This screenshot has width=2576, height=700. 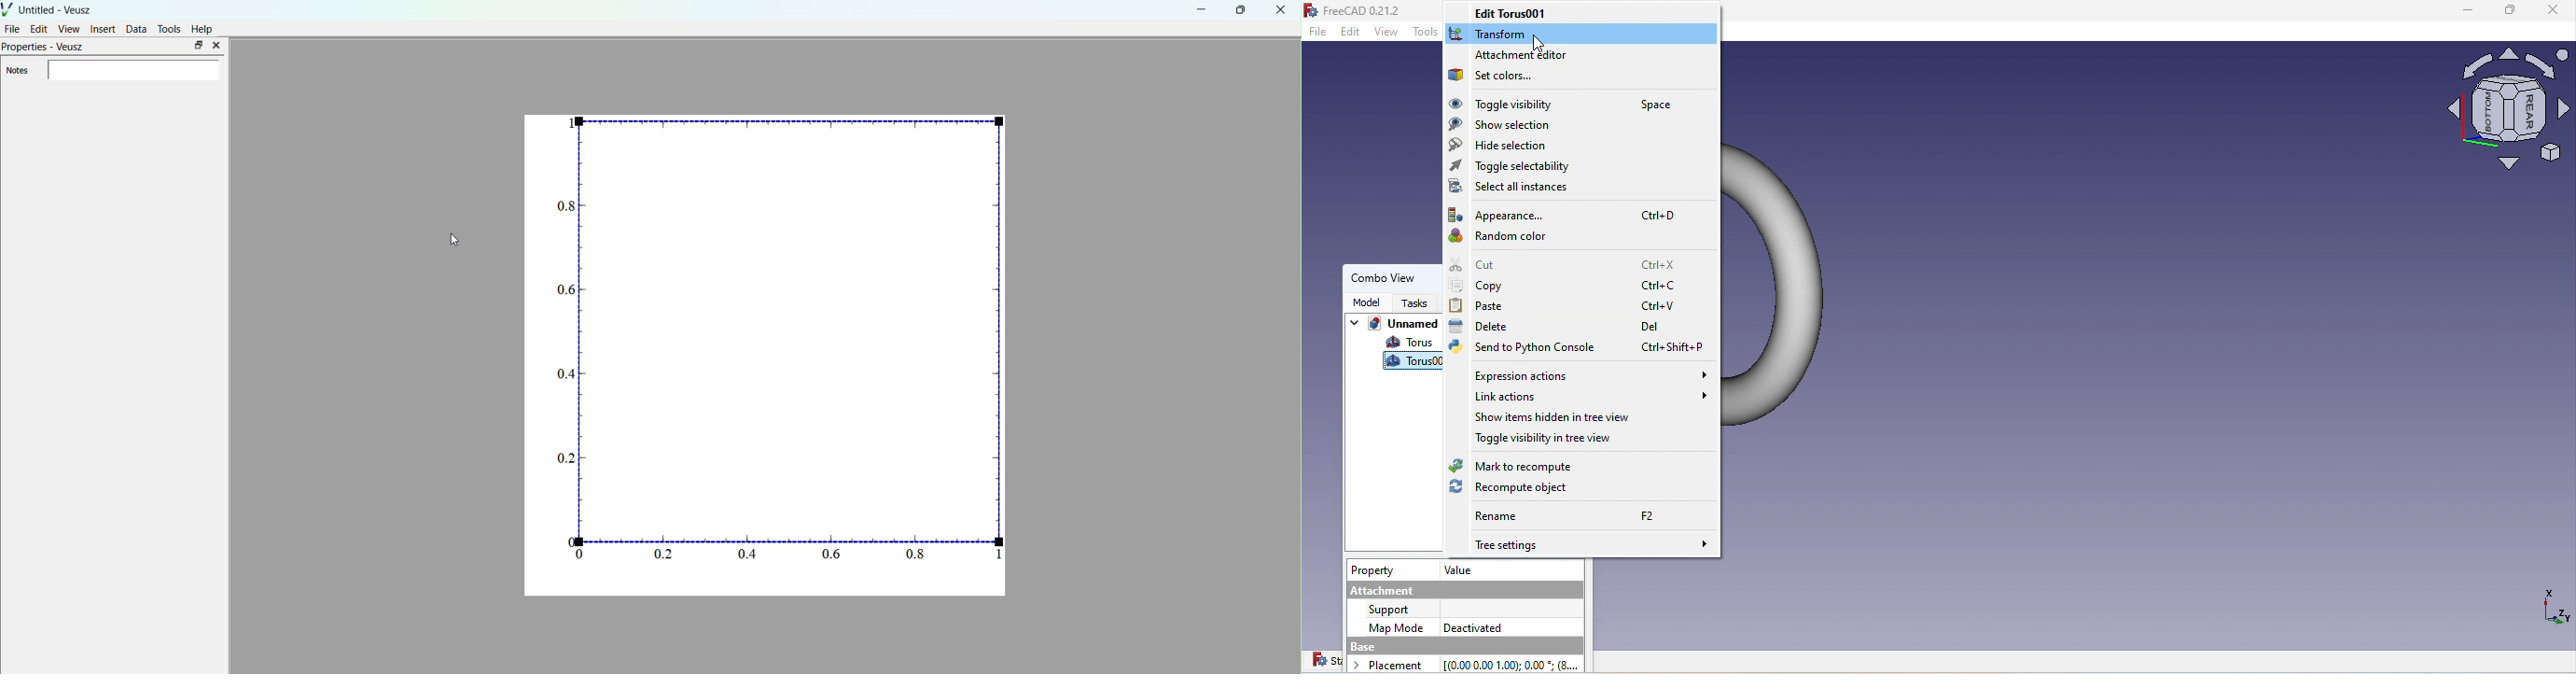 I want to click on Toggle visibility, so click(x=1562, y=104).